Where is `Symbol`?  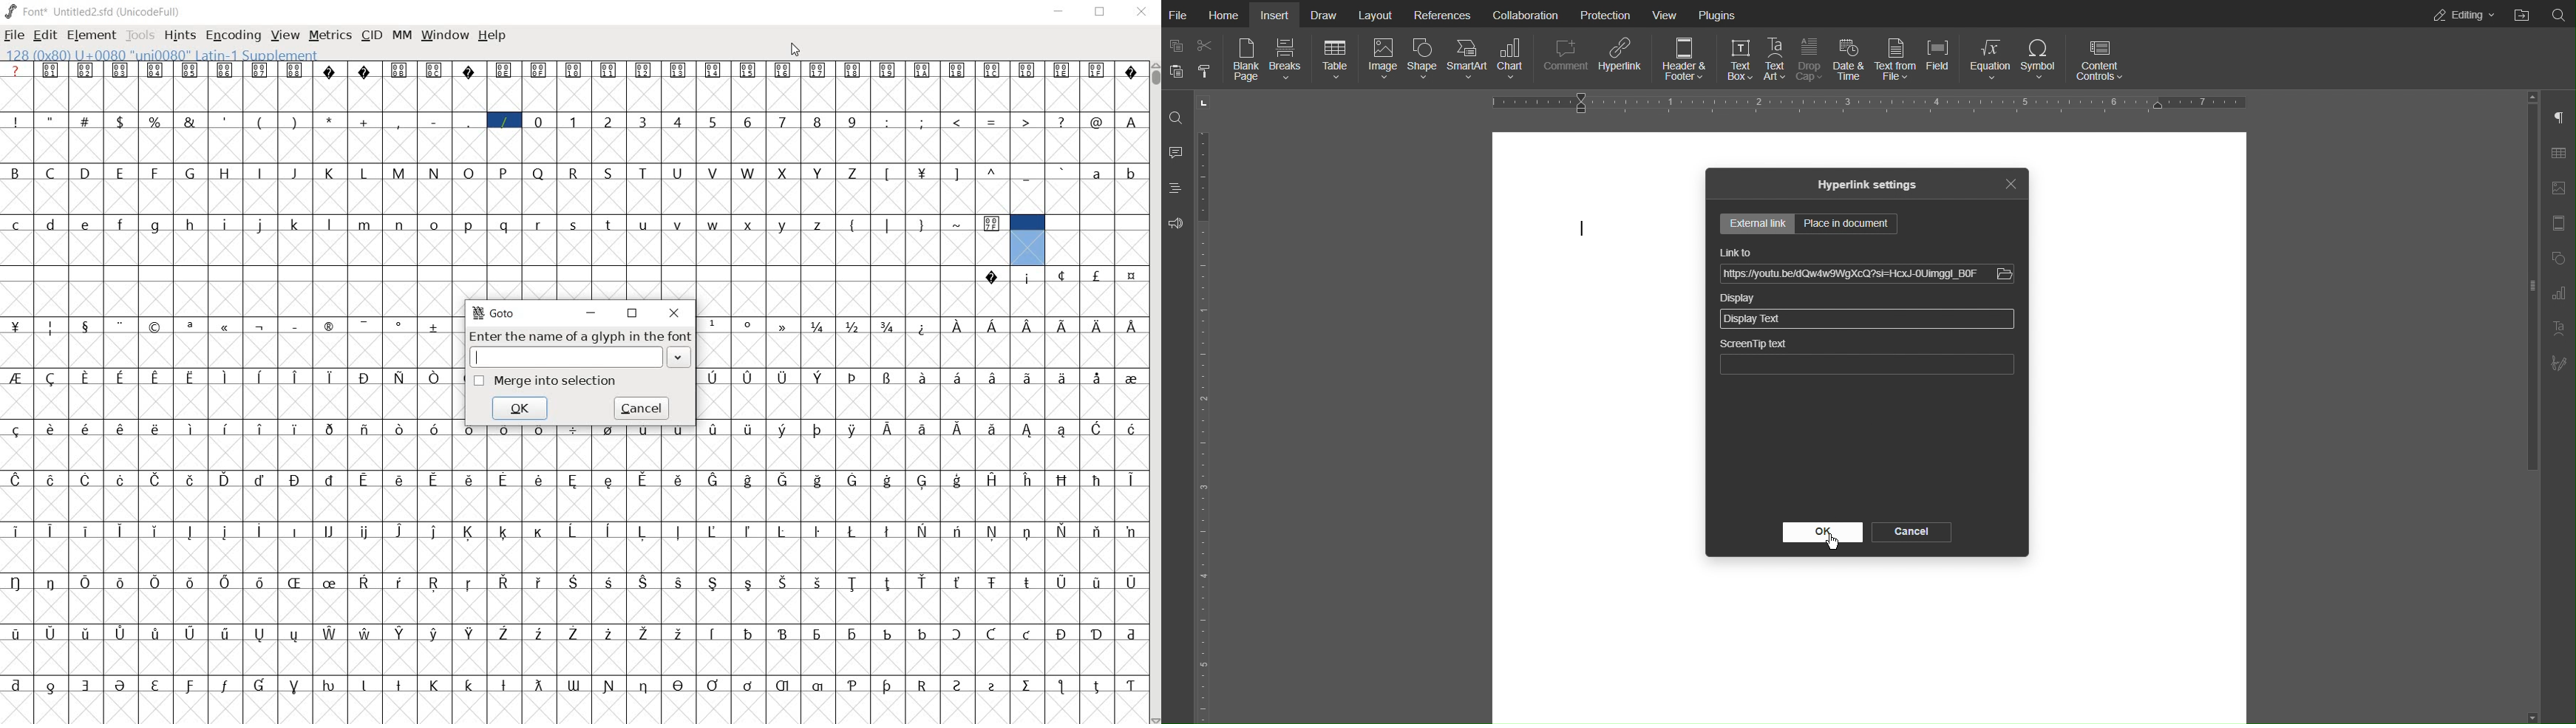
Symbol is located at coordinates (1097, 531).